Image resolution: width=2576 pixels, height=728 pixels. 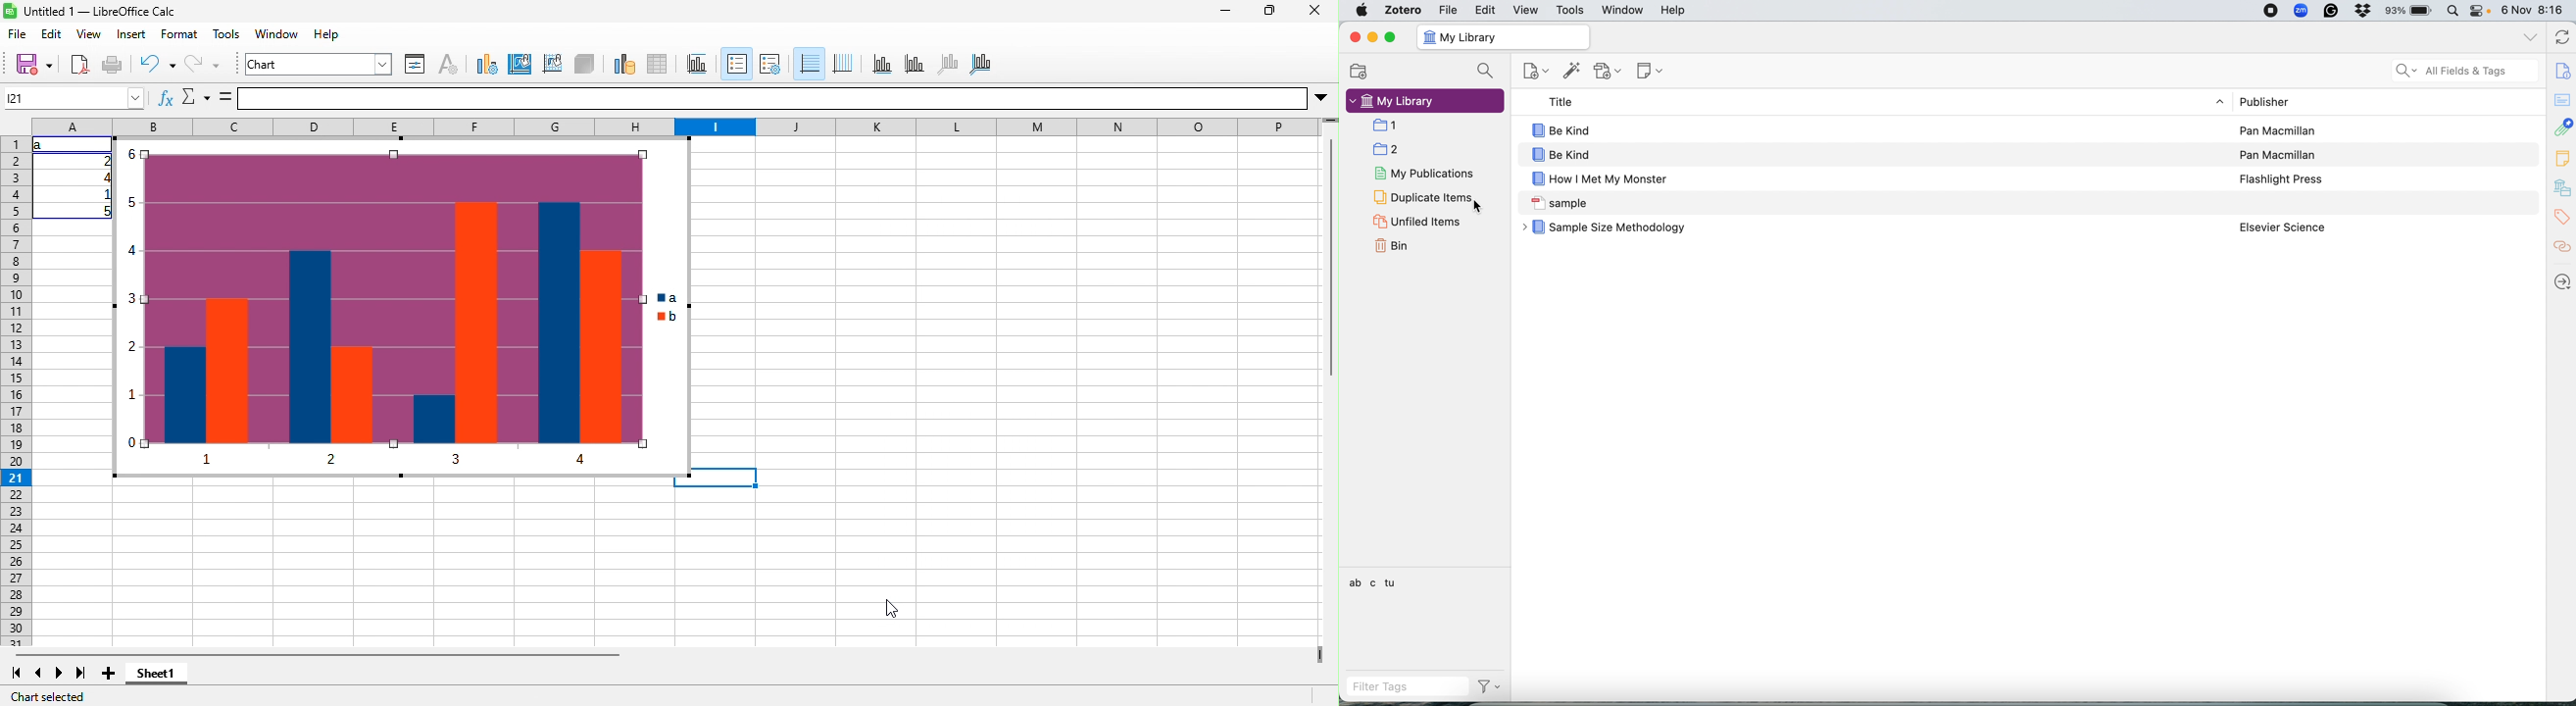 I want to click on Vertical slide bar, so click(x=1331, y=248).